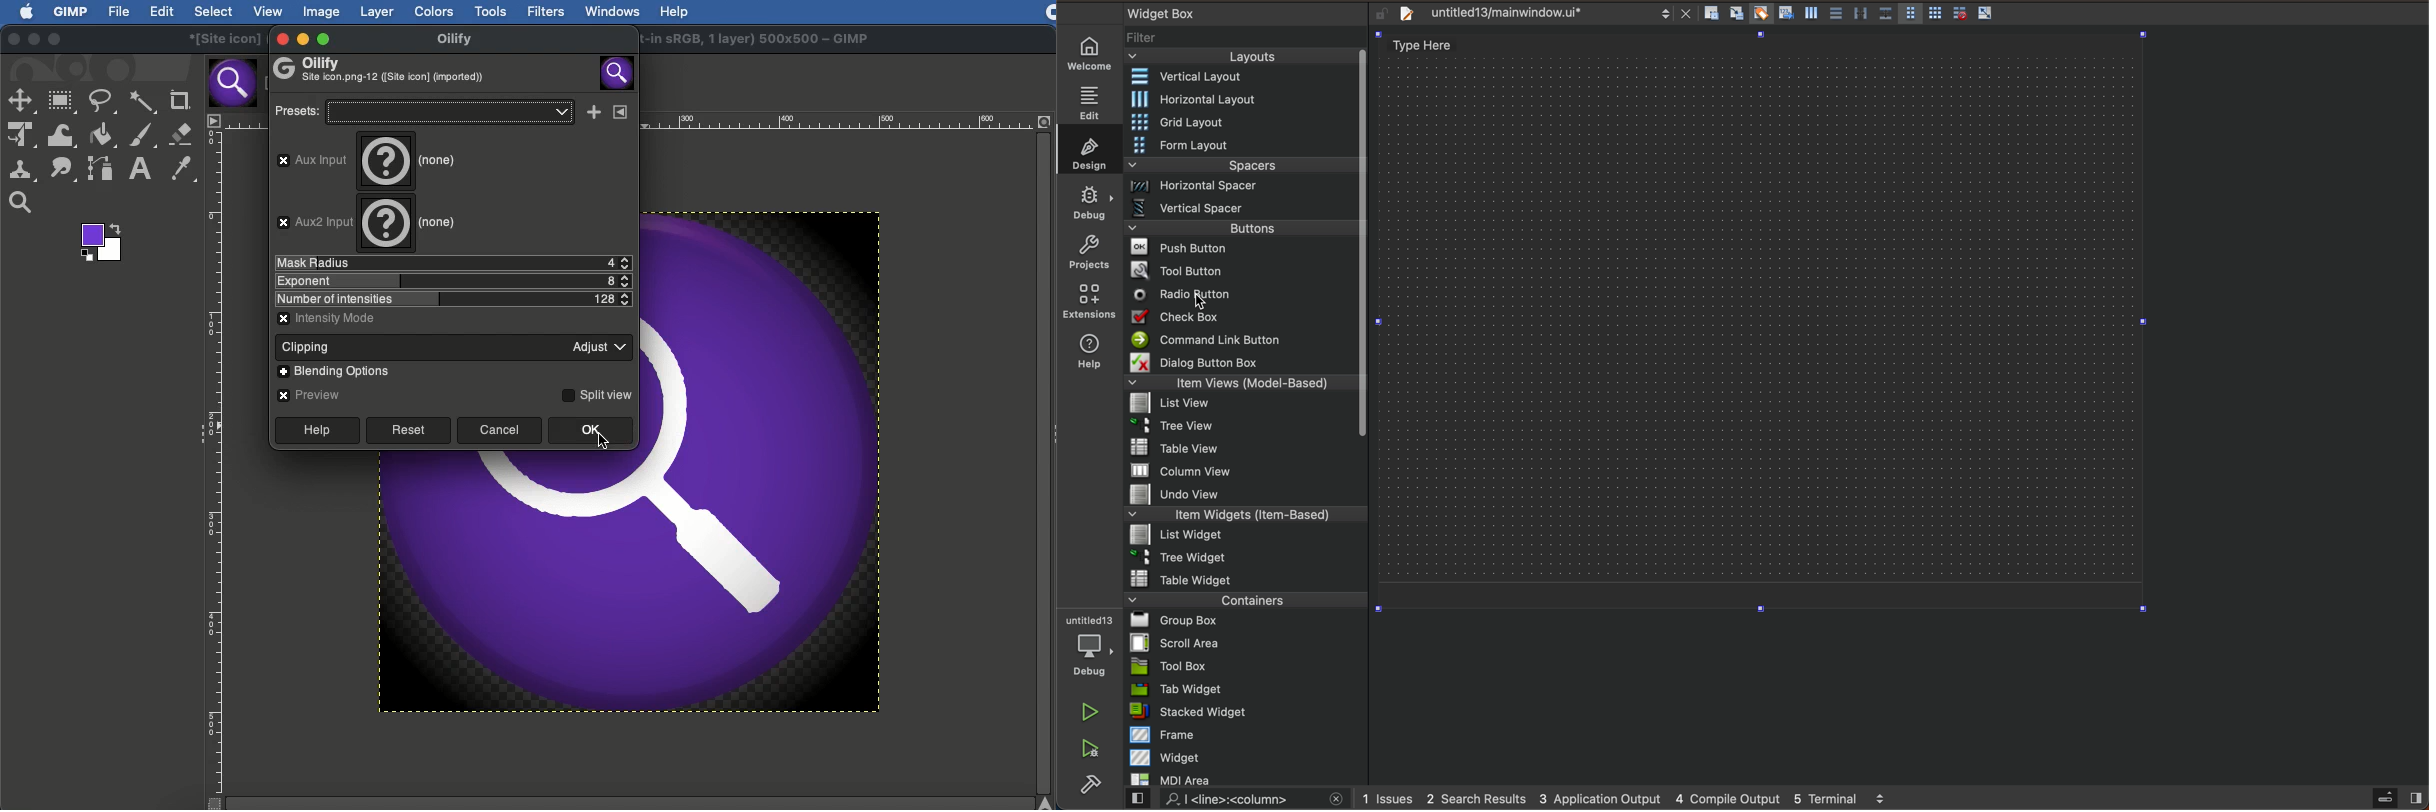 The width and height of the screenshot is (2436, 812). I want to click on tool button, so click(1243, 270).